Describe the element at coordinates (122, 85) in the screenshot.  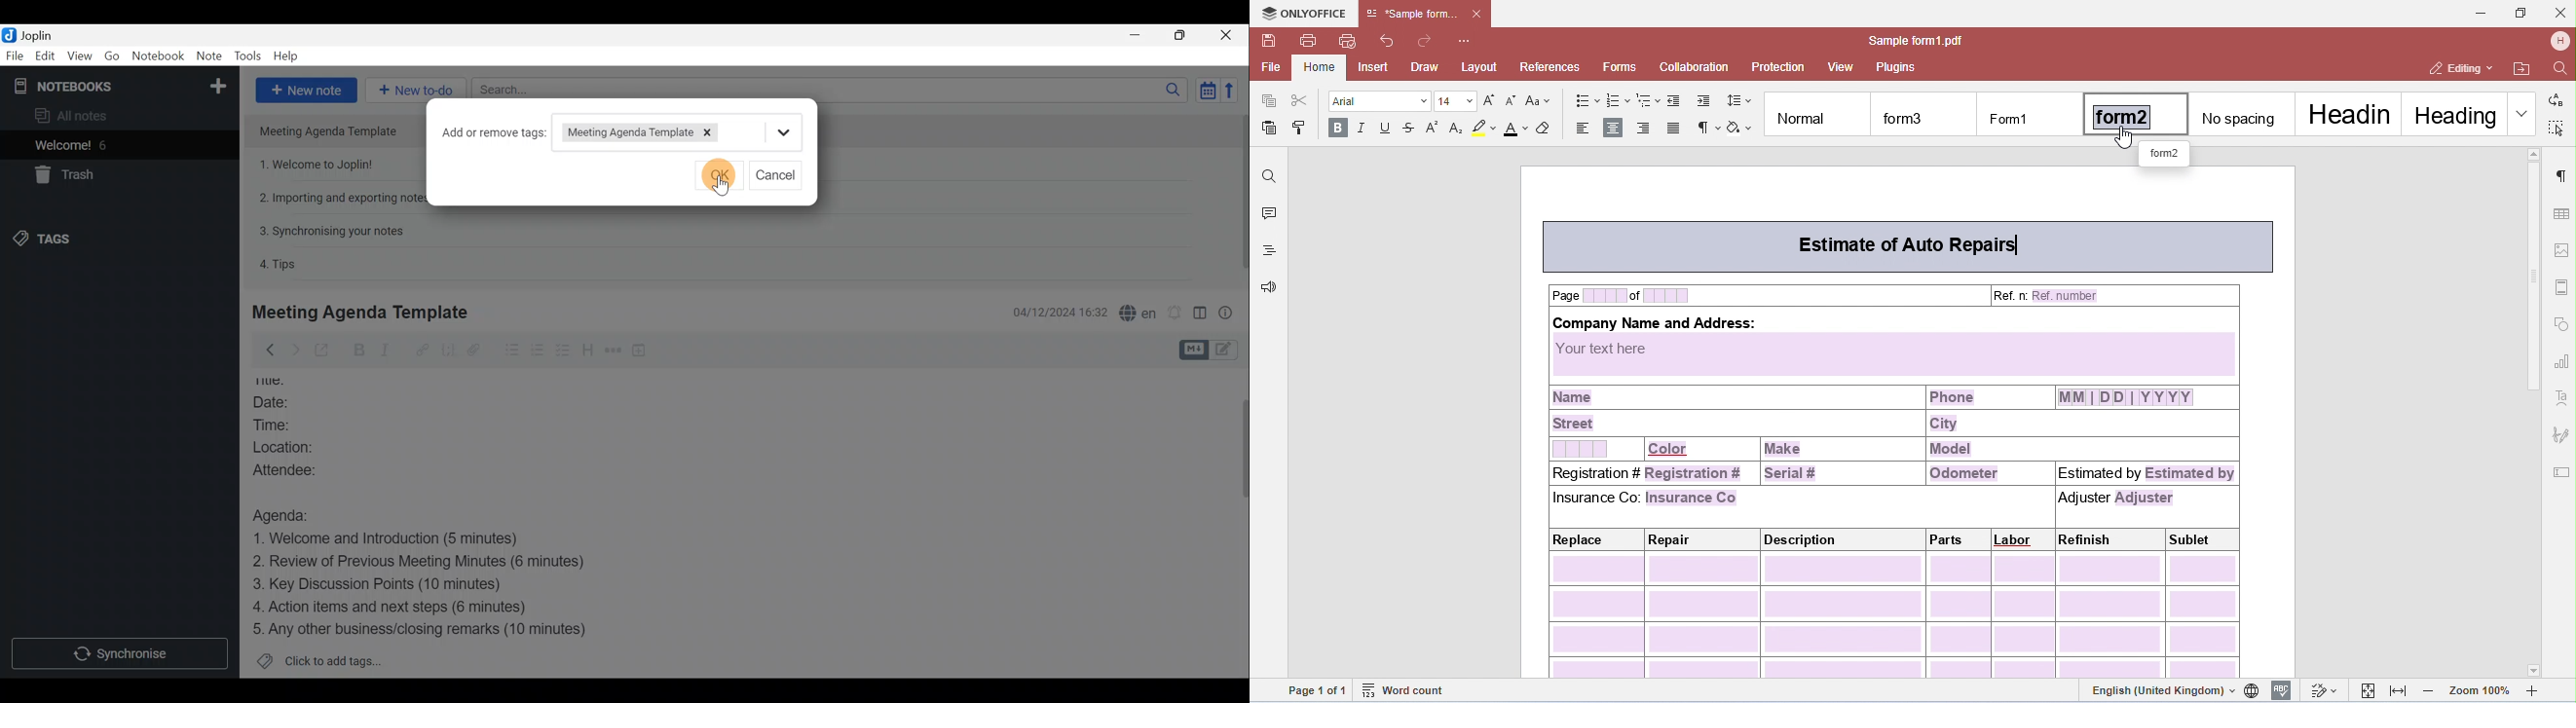
I see `Notebooks` at that location.